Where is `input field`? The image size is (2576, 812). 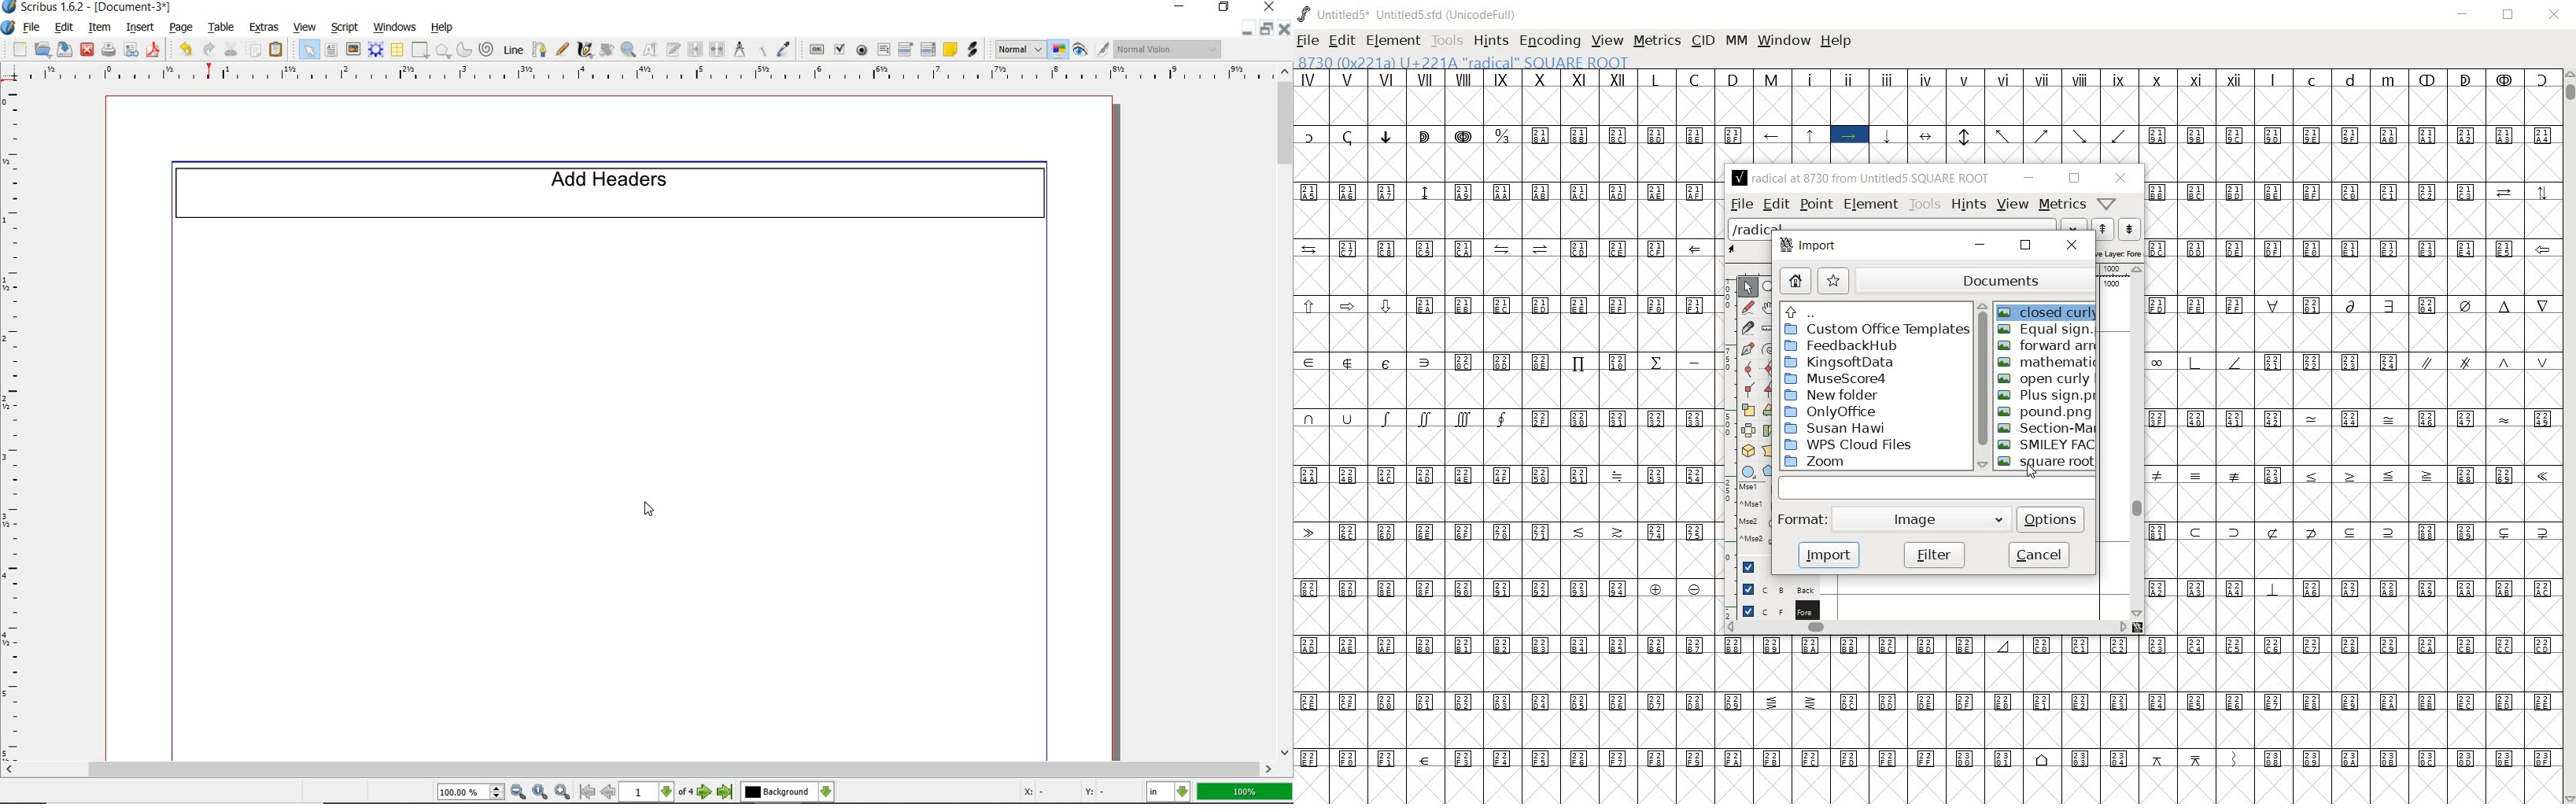
input field is located at coordinates (1939, 488).